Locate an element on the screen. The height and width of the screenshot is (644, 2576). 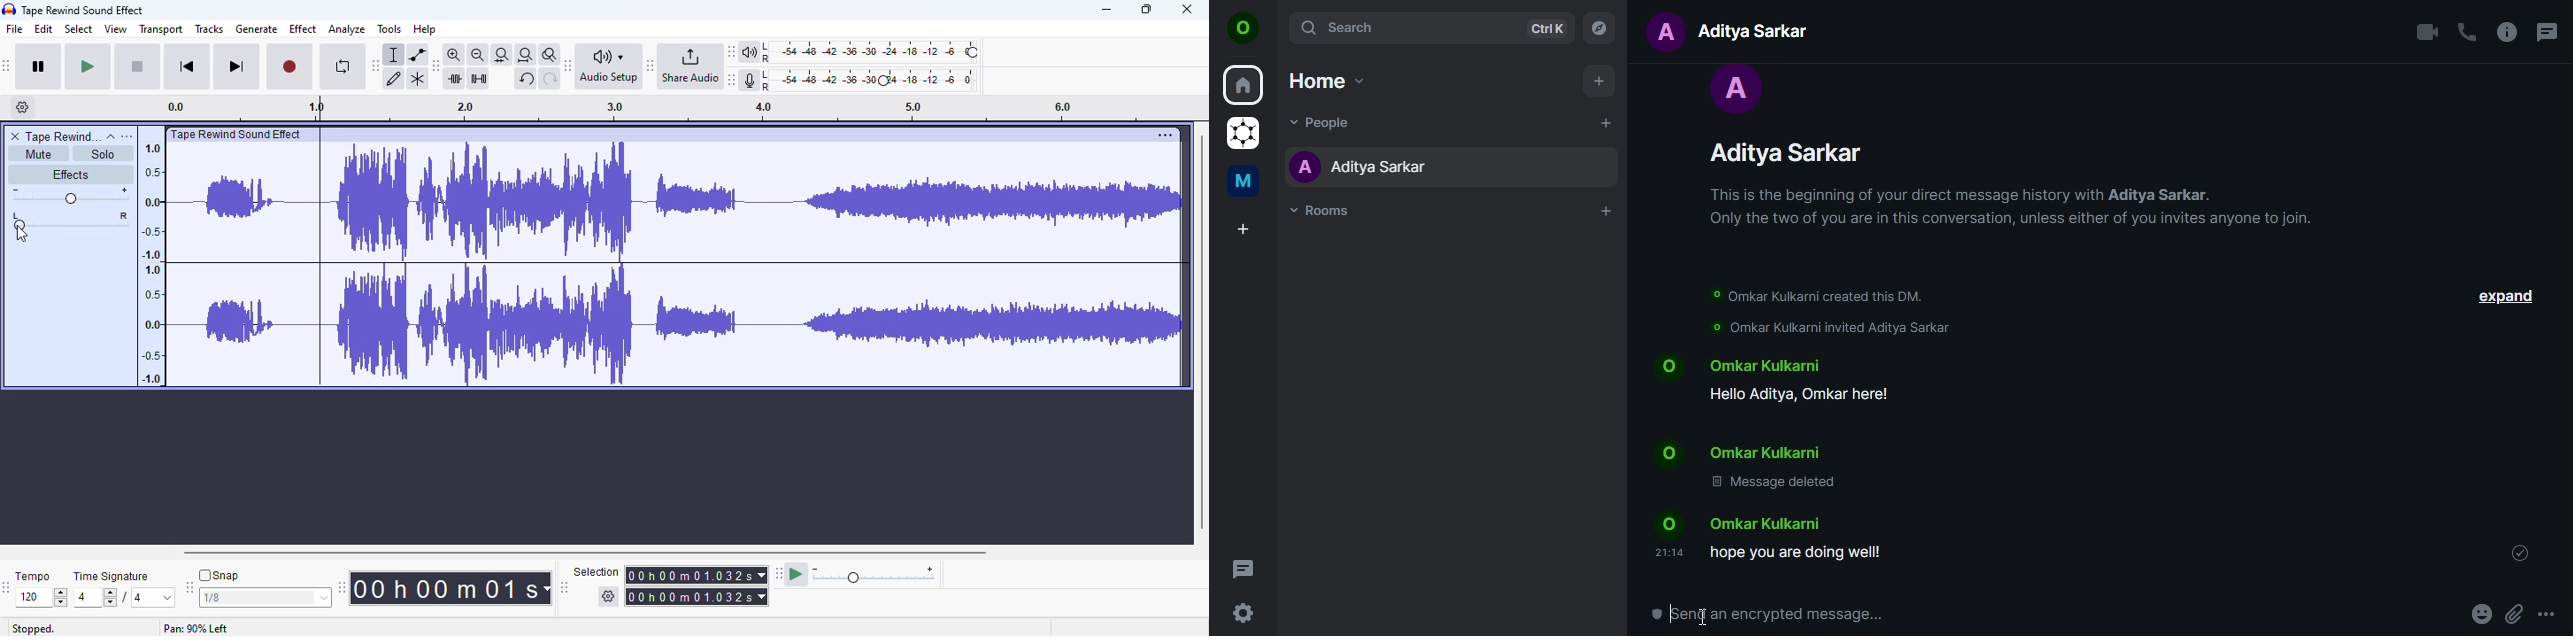
audacity tools toolbar is located at coordinates (376, 66).